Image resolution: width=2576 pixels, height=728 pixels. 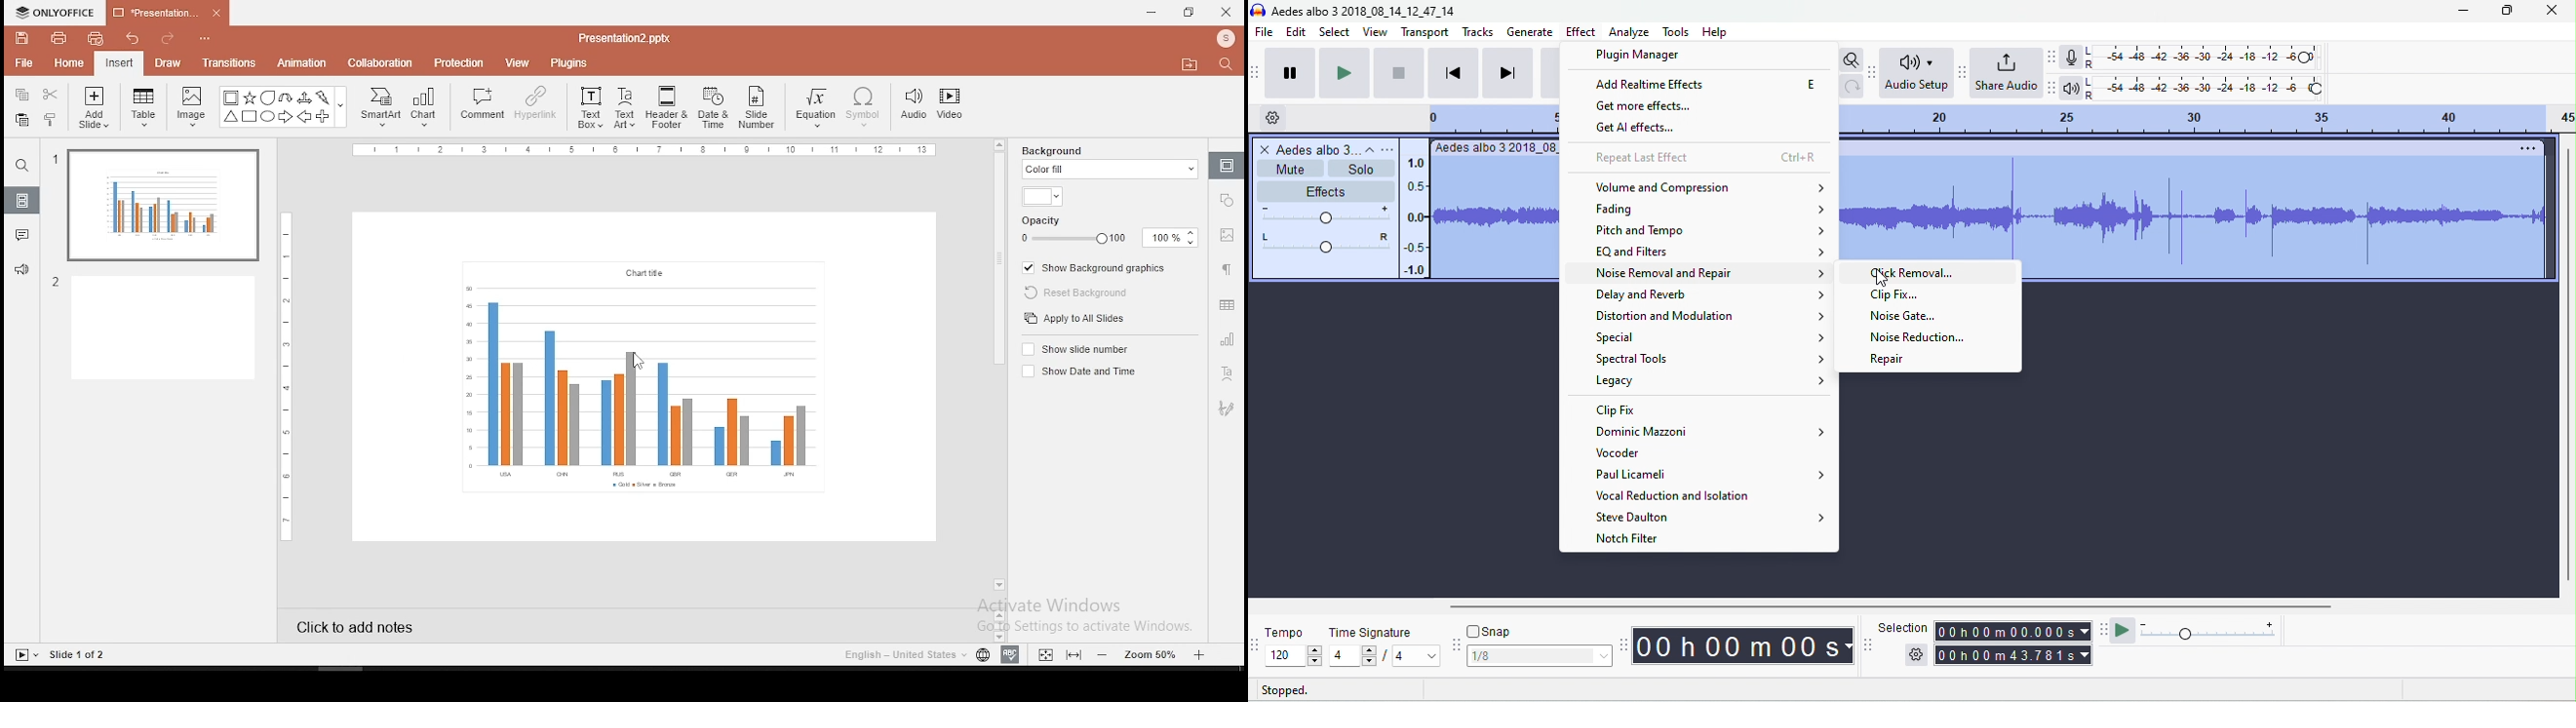 What do you see at coordinates (120, 62) in the screenshot?
I see `insert` at bounding box center [120, 62].